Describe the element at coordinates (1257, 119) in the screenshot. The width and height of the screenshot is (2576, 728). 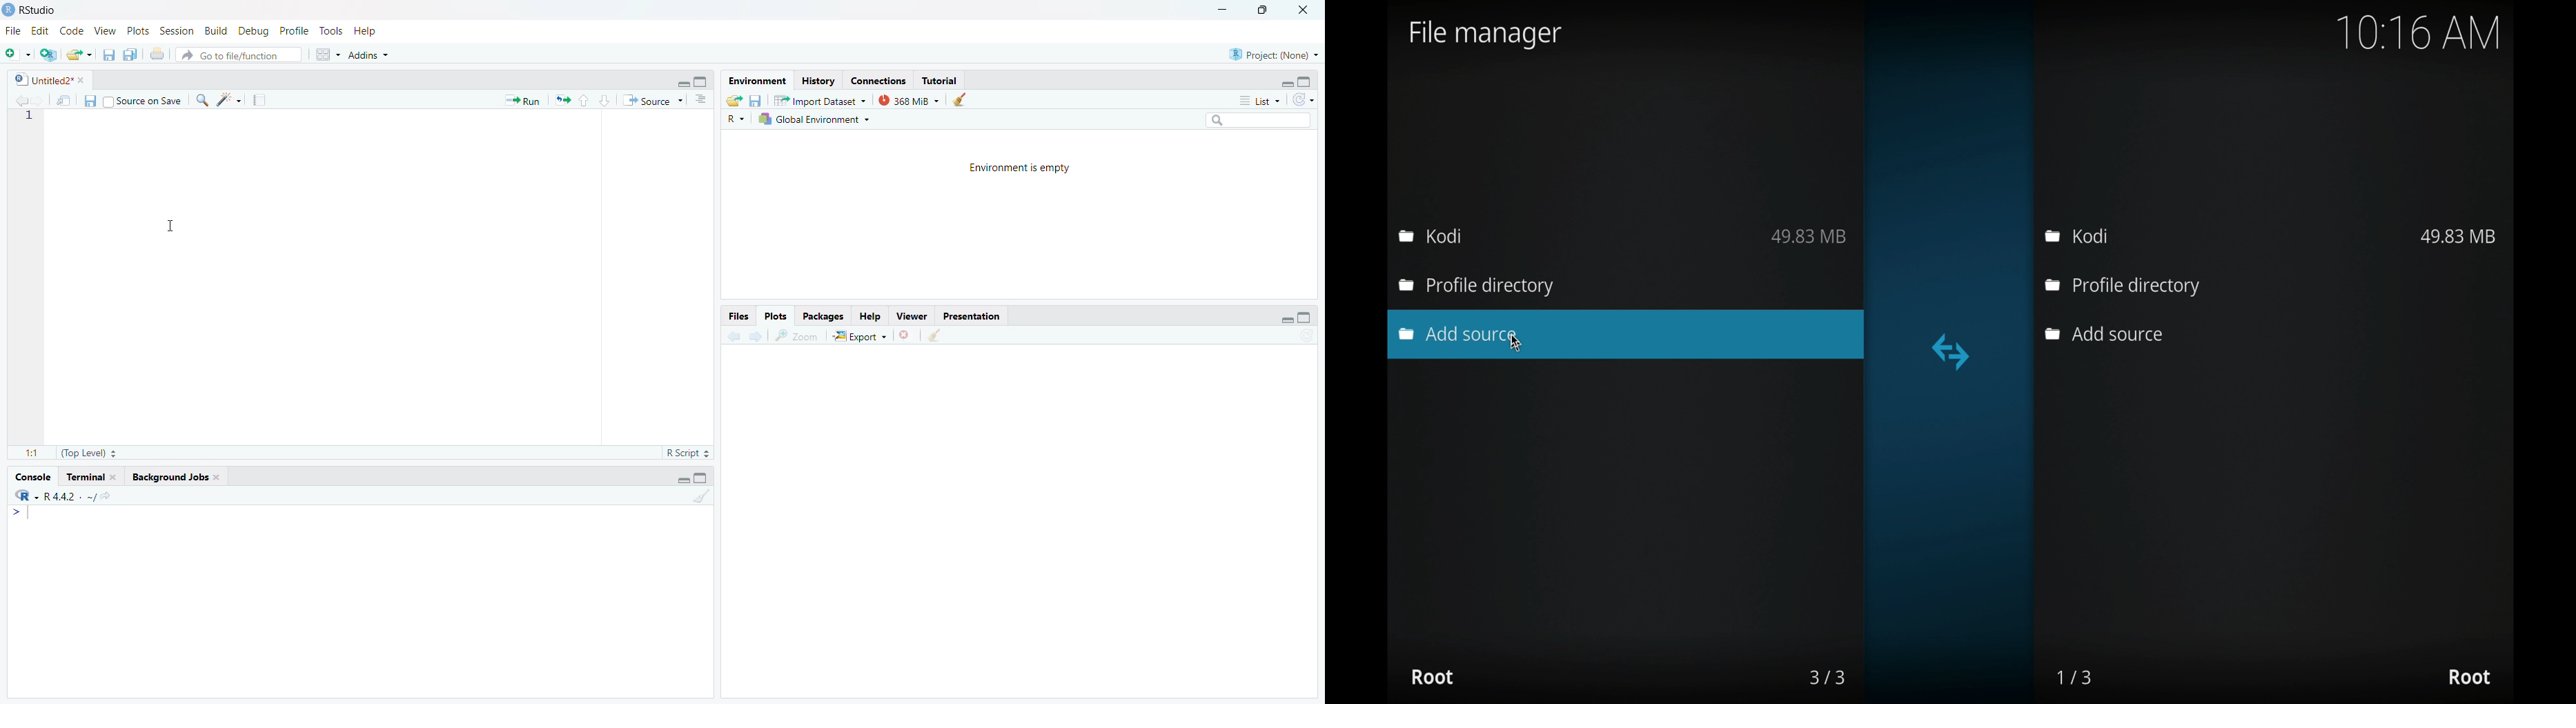
I see `search` at that location.